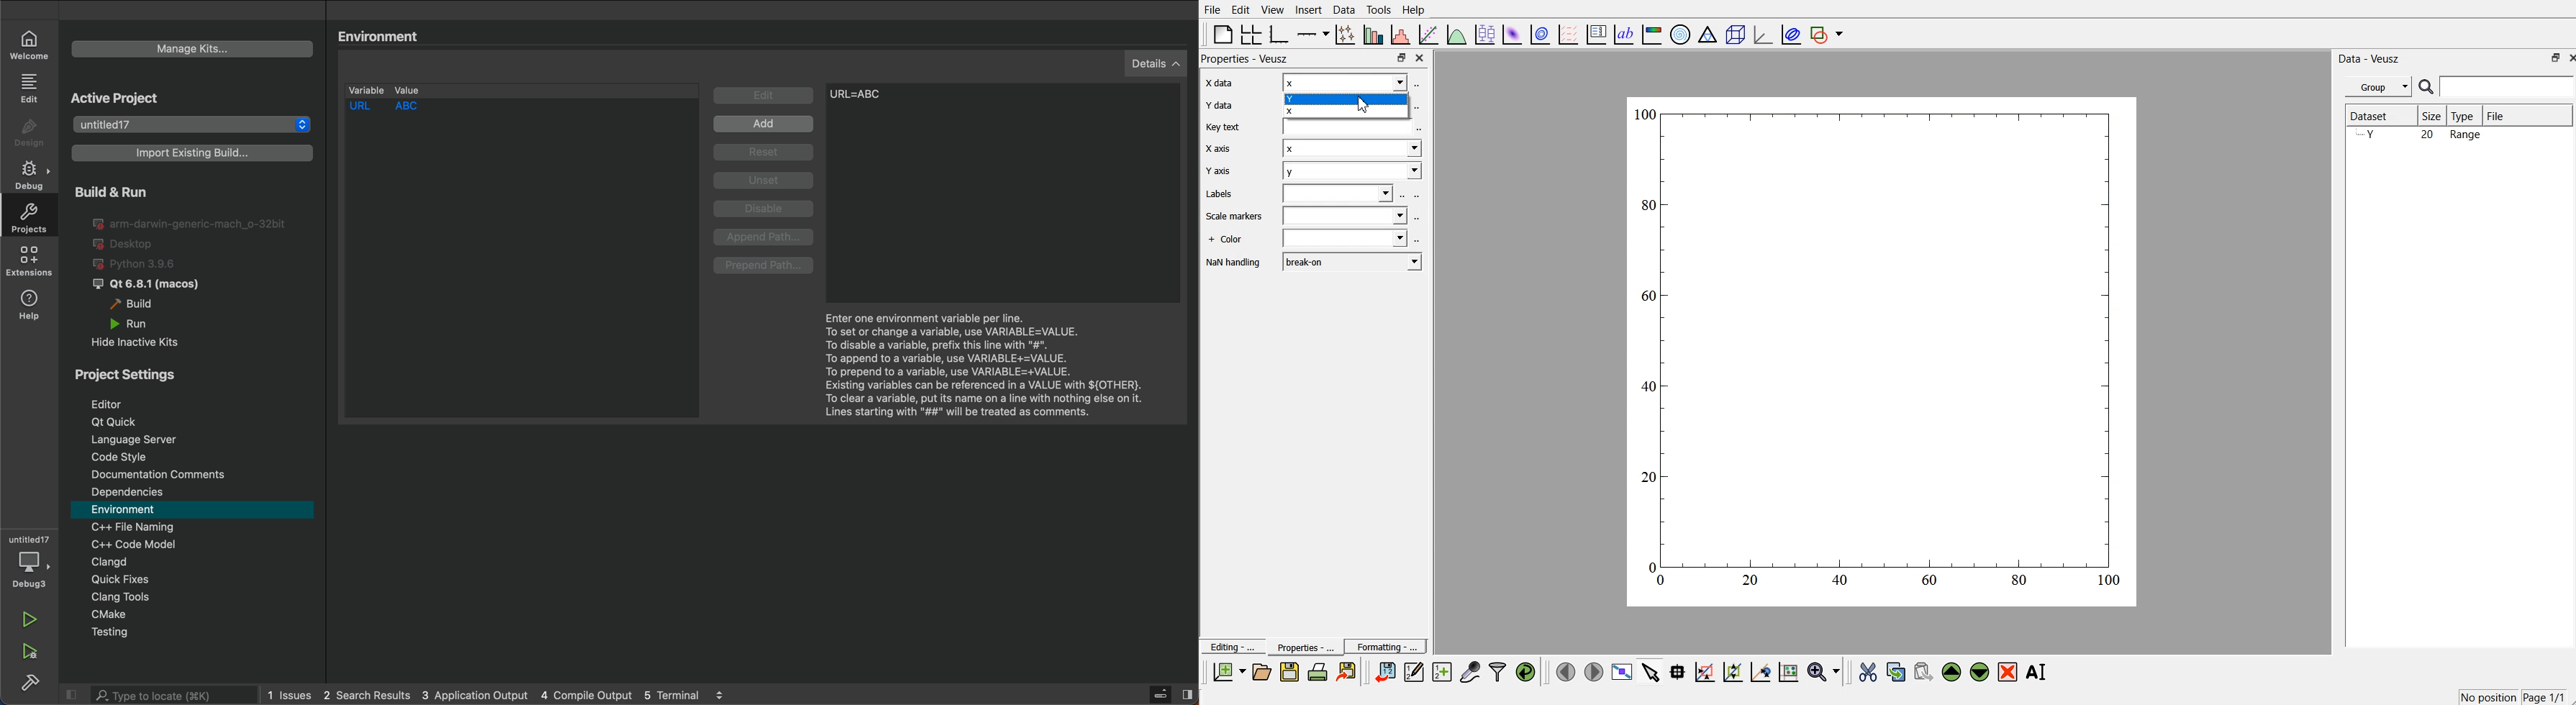  What do you see at coordinates (1429, 34) in the screenshot?
I see `fit a function to data` at bounding box center [1429, 34].